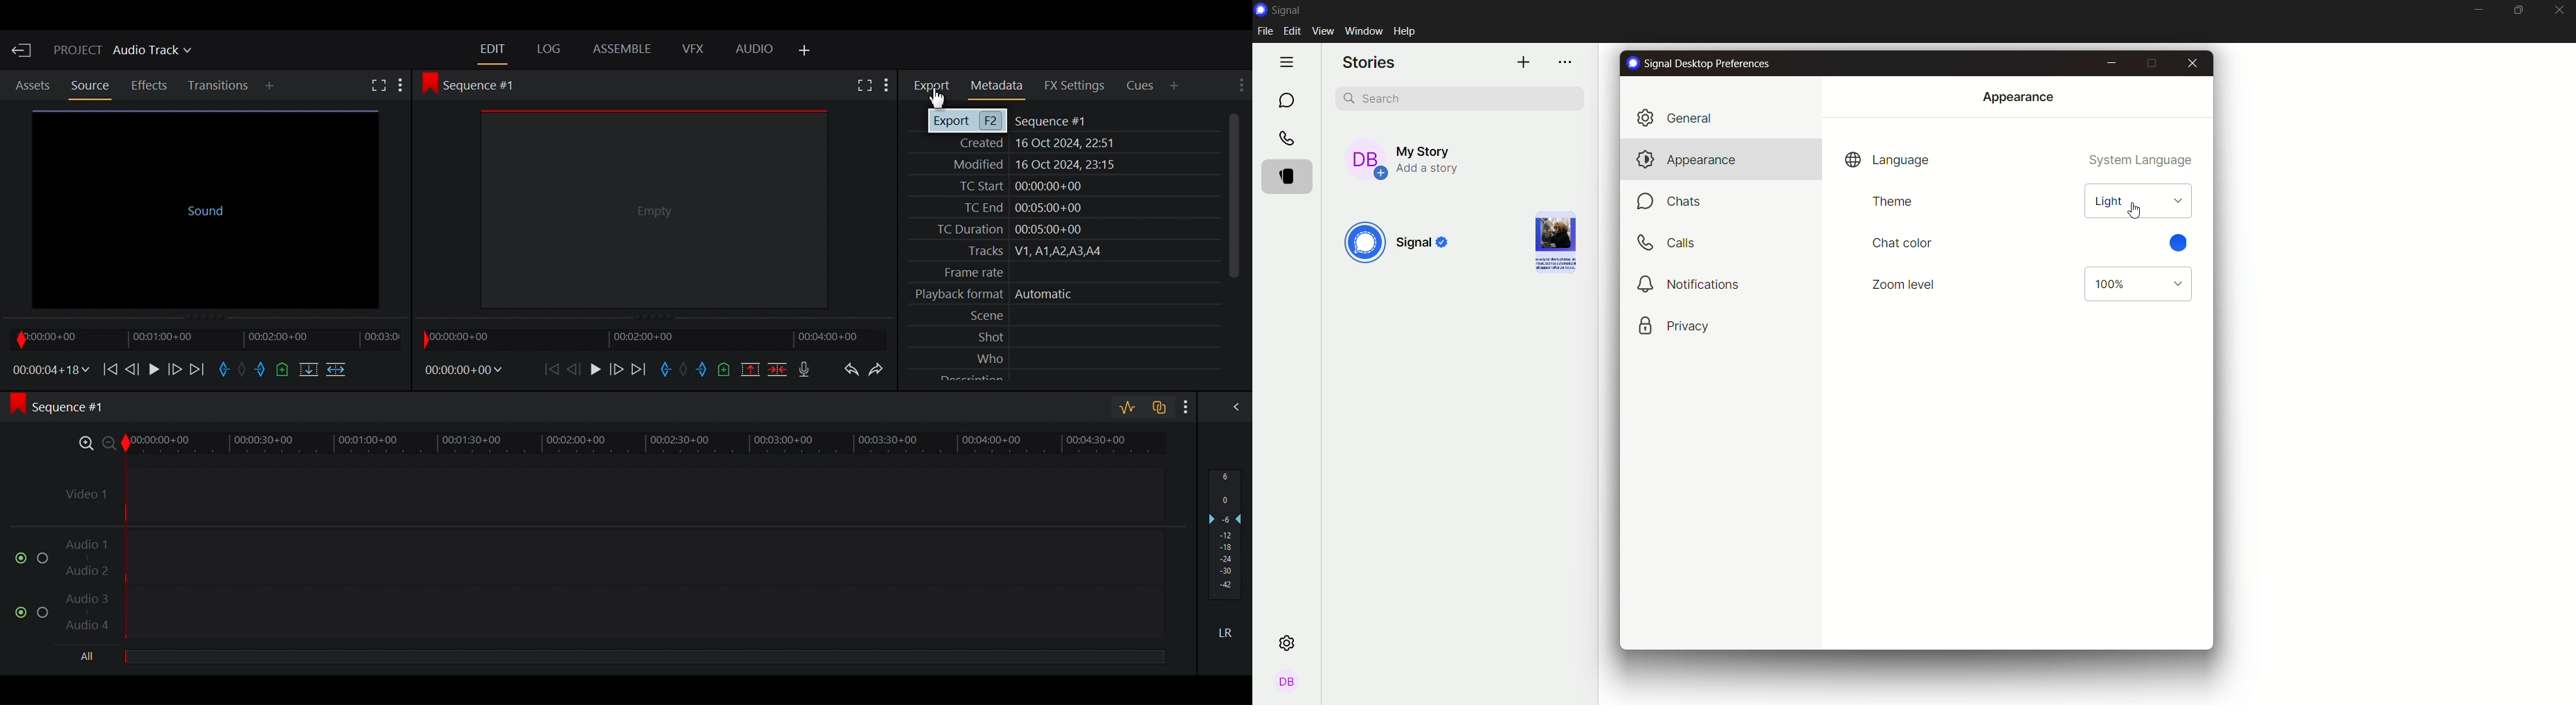 Image resolution: width=2576 pixels, height=728 pixels. Describe the element at coordinates (1670, 243) in the screenshot. I see `calls` at that location.